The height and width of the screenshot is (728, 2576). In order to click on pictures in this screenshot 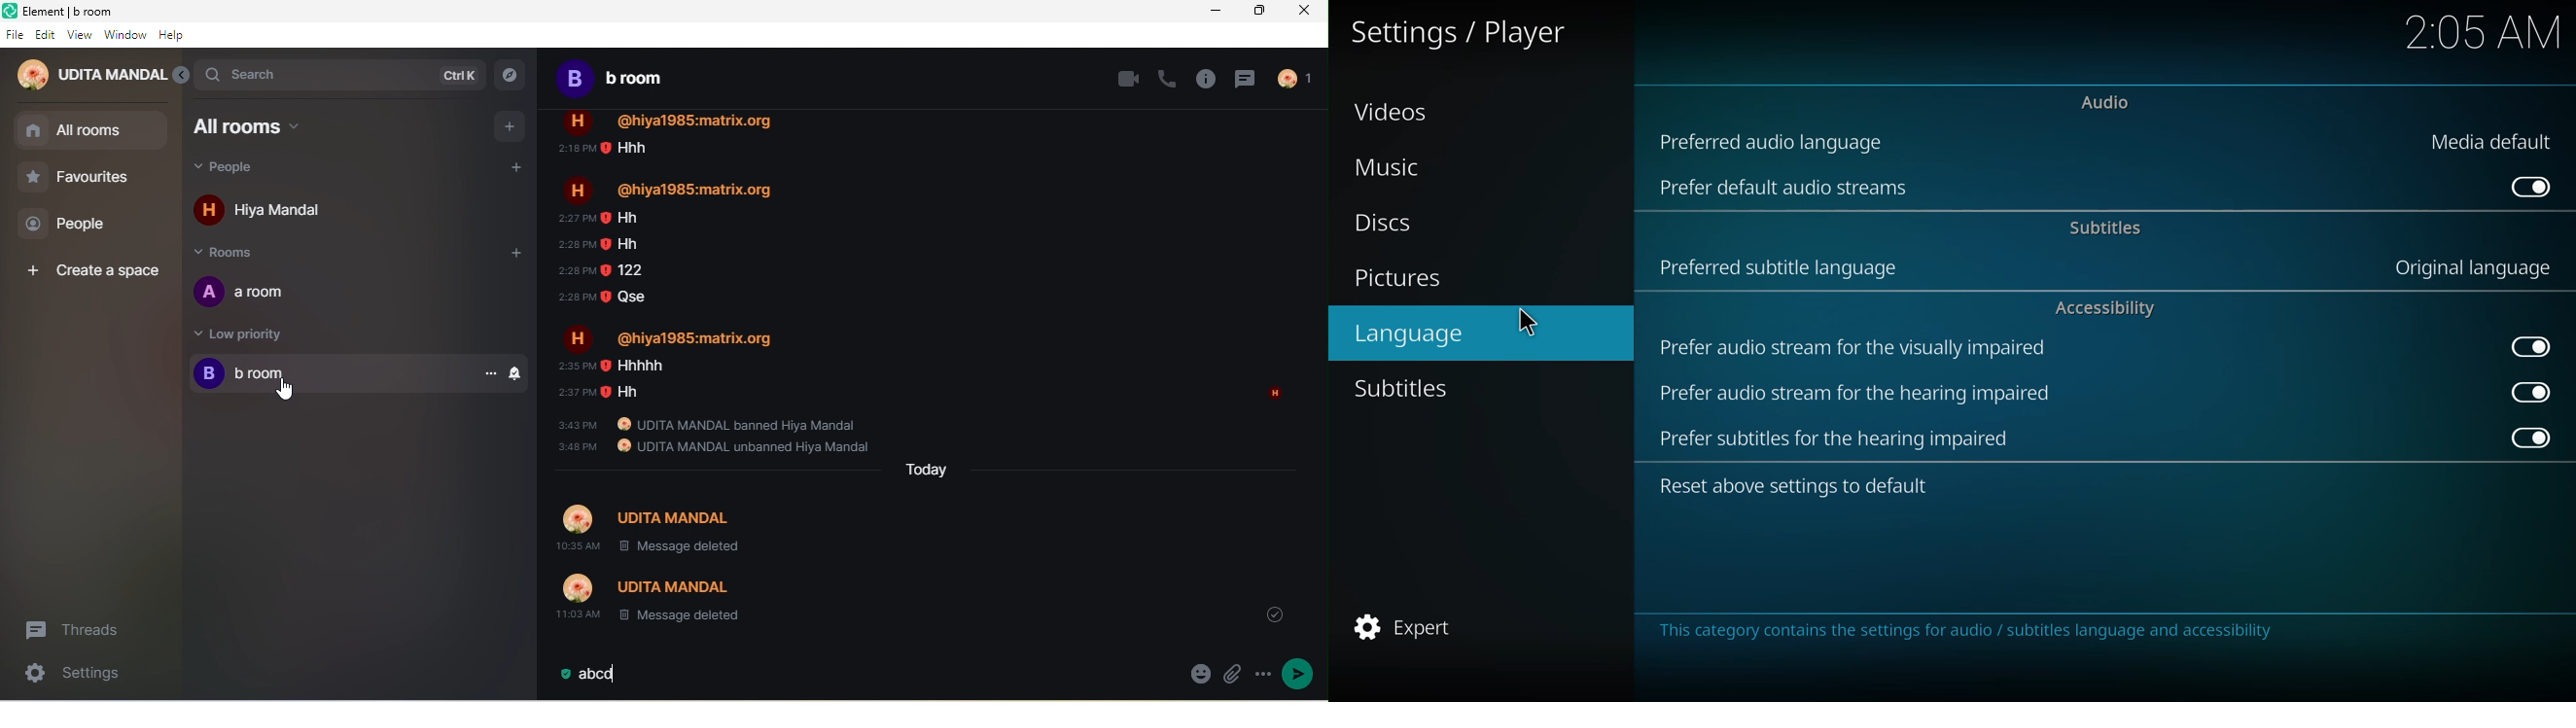, I will do `click(1401, 280)`.